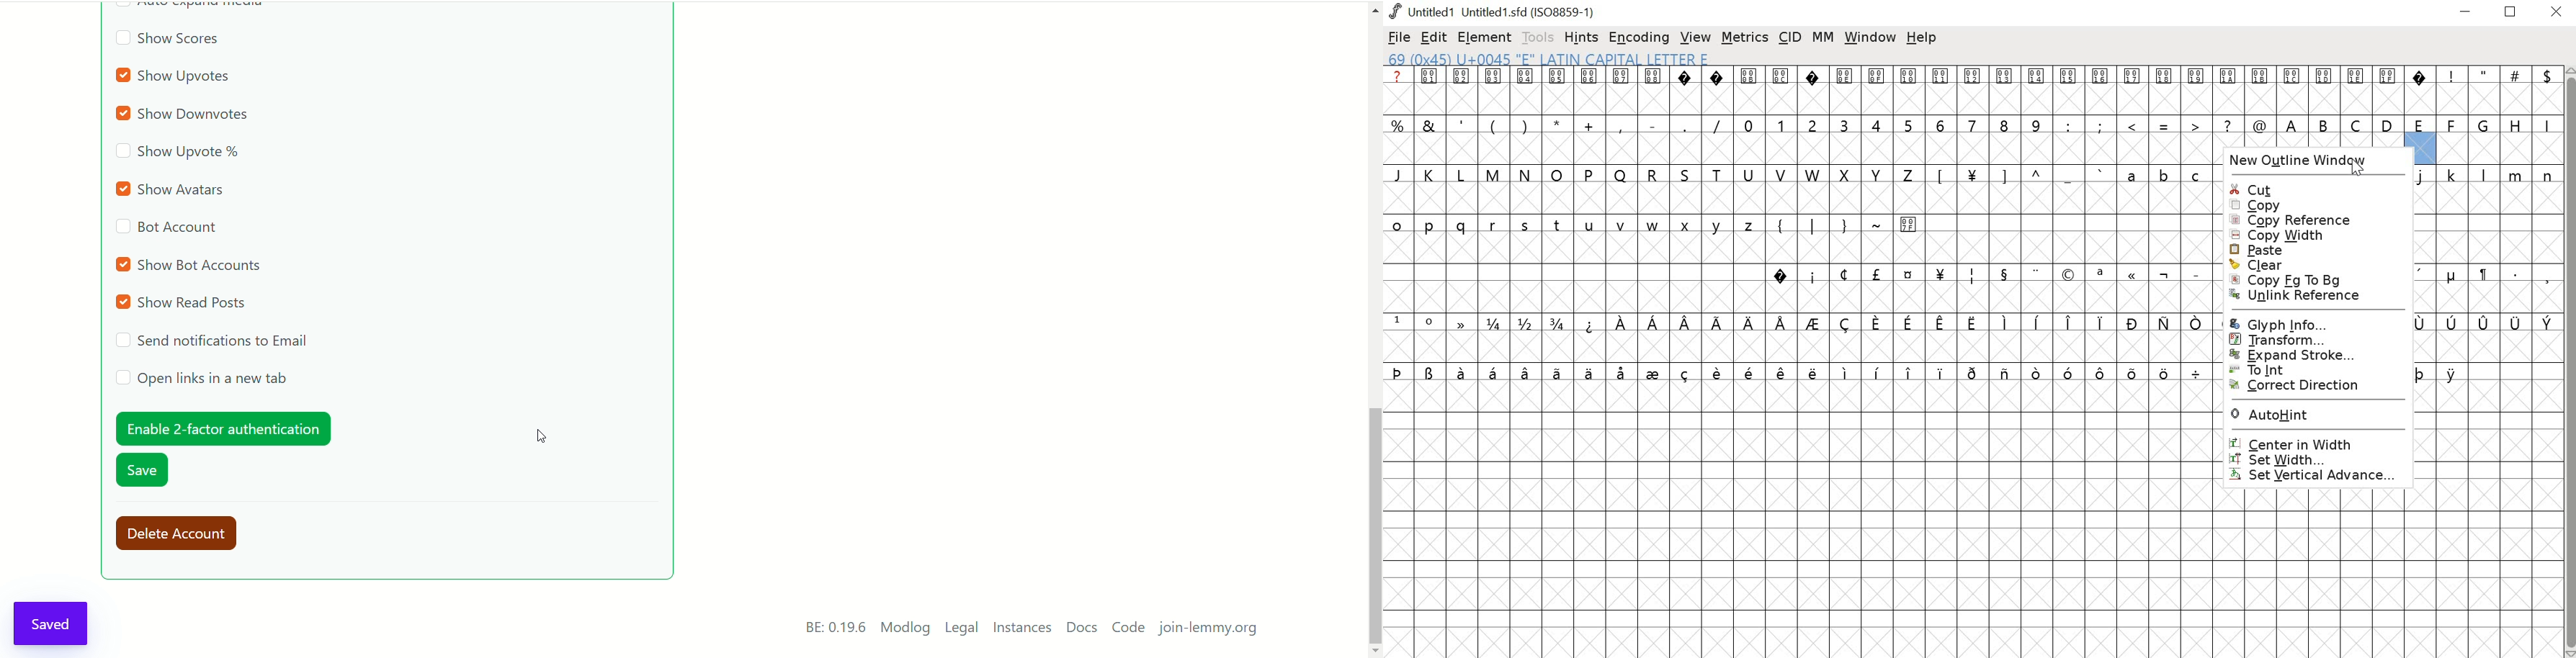 This screenshot has width=2576, height=672. I want to click on selected show avatars, so click(174, 189).